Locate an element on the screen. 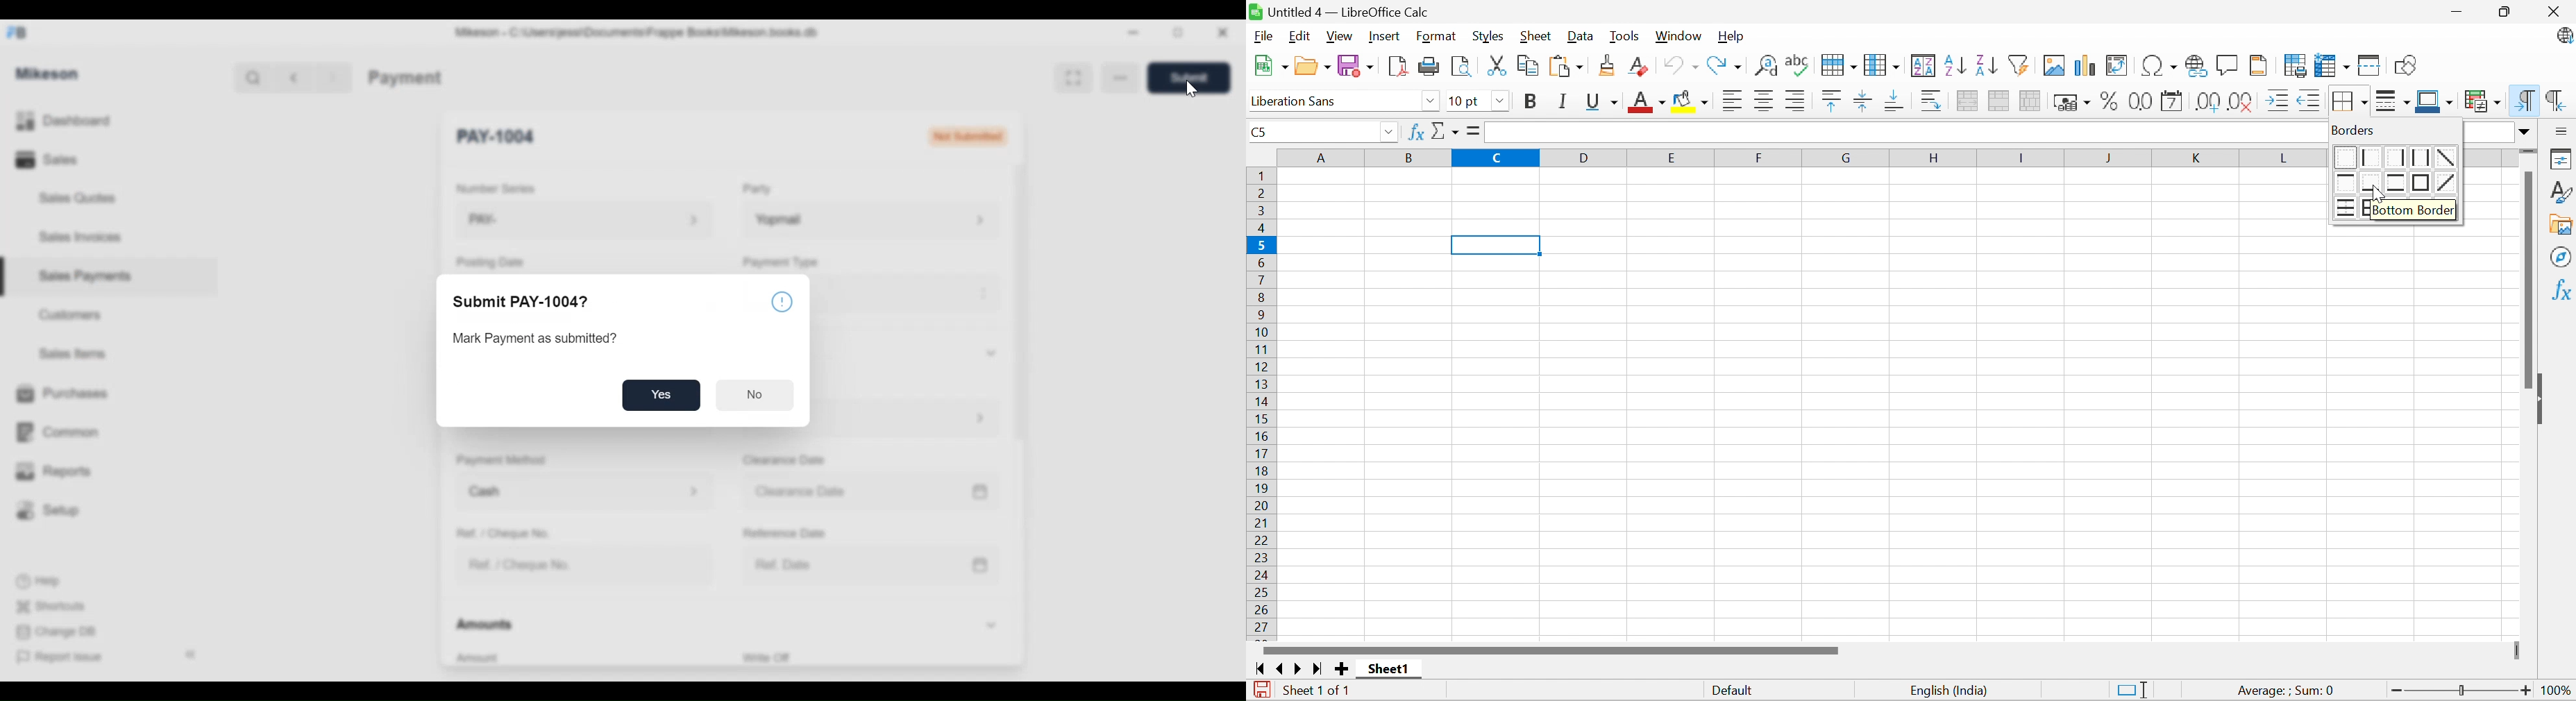 The image size is (2576, 728). selected cell is located at coordinates (1495, 246).